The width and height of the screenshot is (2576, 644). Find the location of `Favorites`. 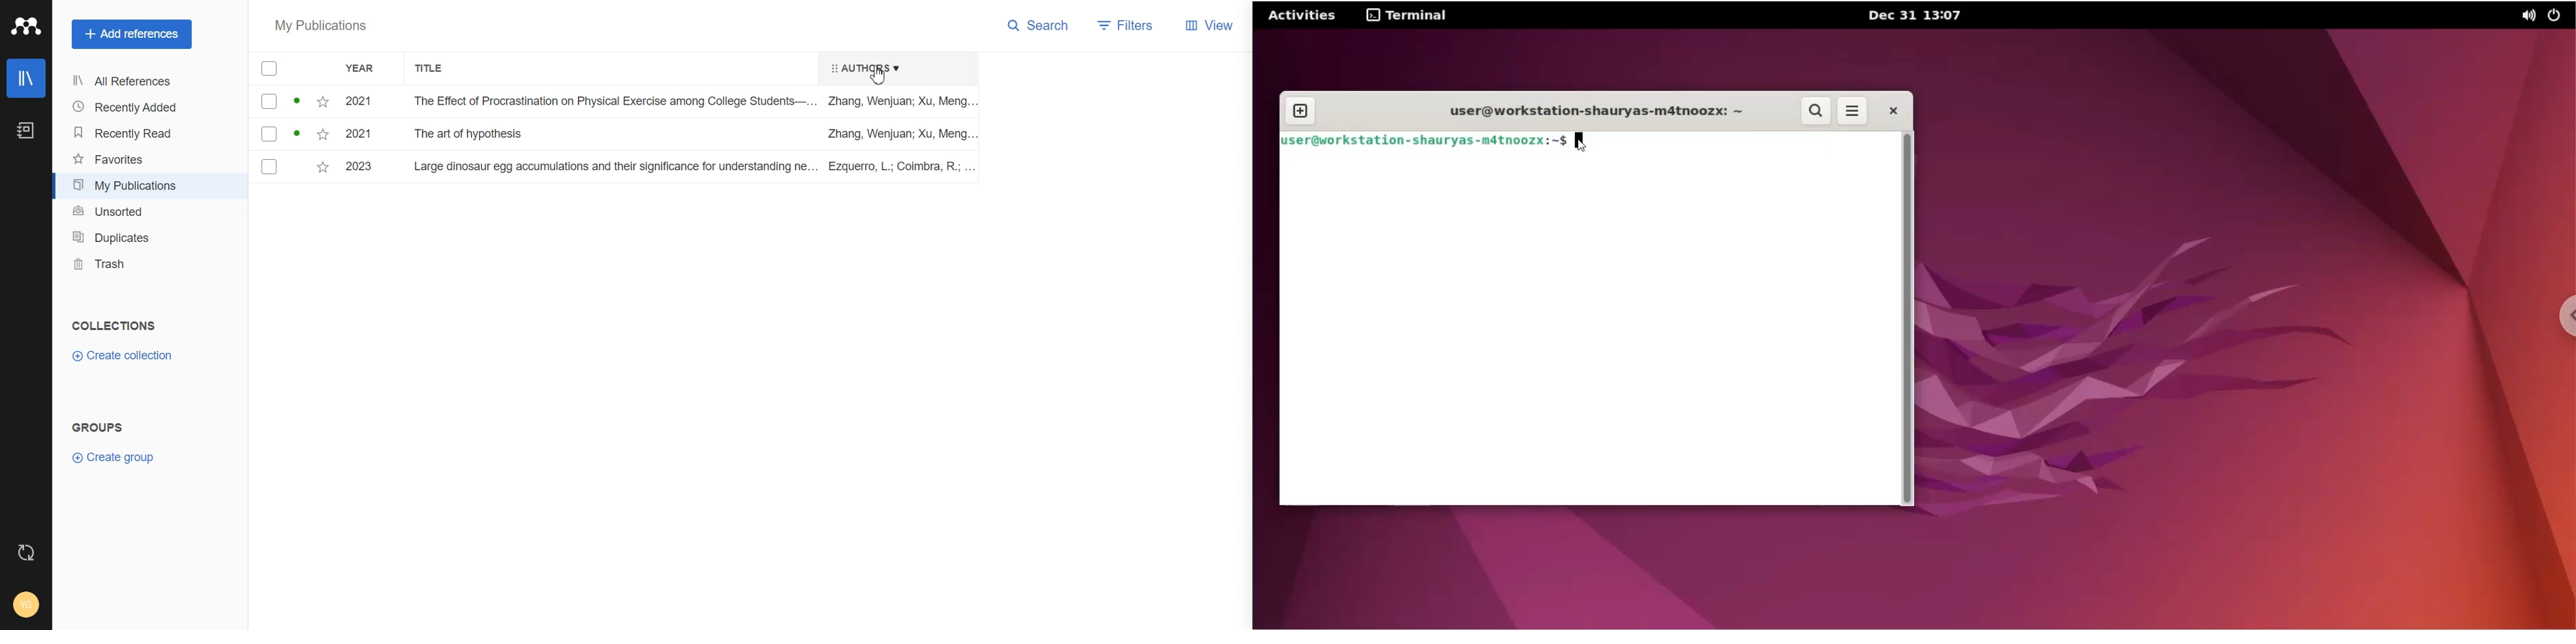

Favorites is located at coordinates (323, 135).